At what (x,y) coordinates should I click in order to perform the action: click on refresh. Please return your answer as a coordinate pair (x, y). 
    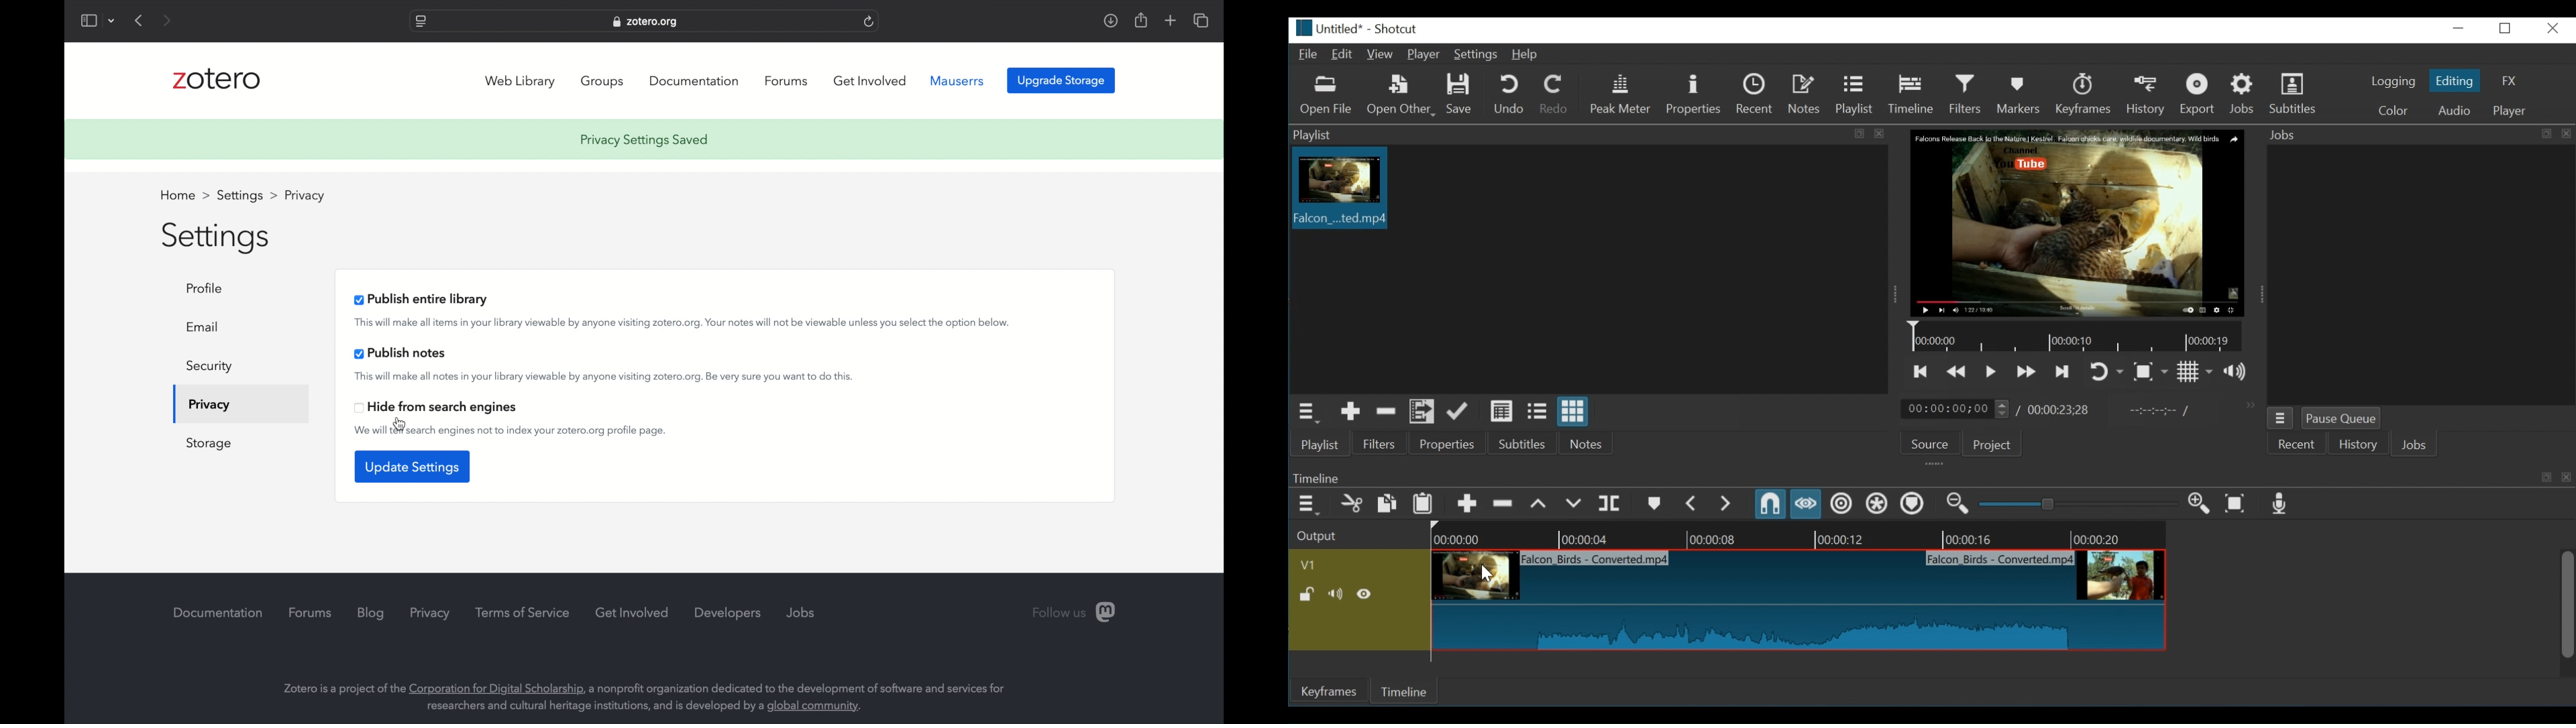
    Looking at the image, I should click on (869, 21).